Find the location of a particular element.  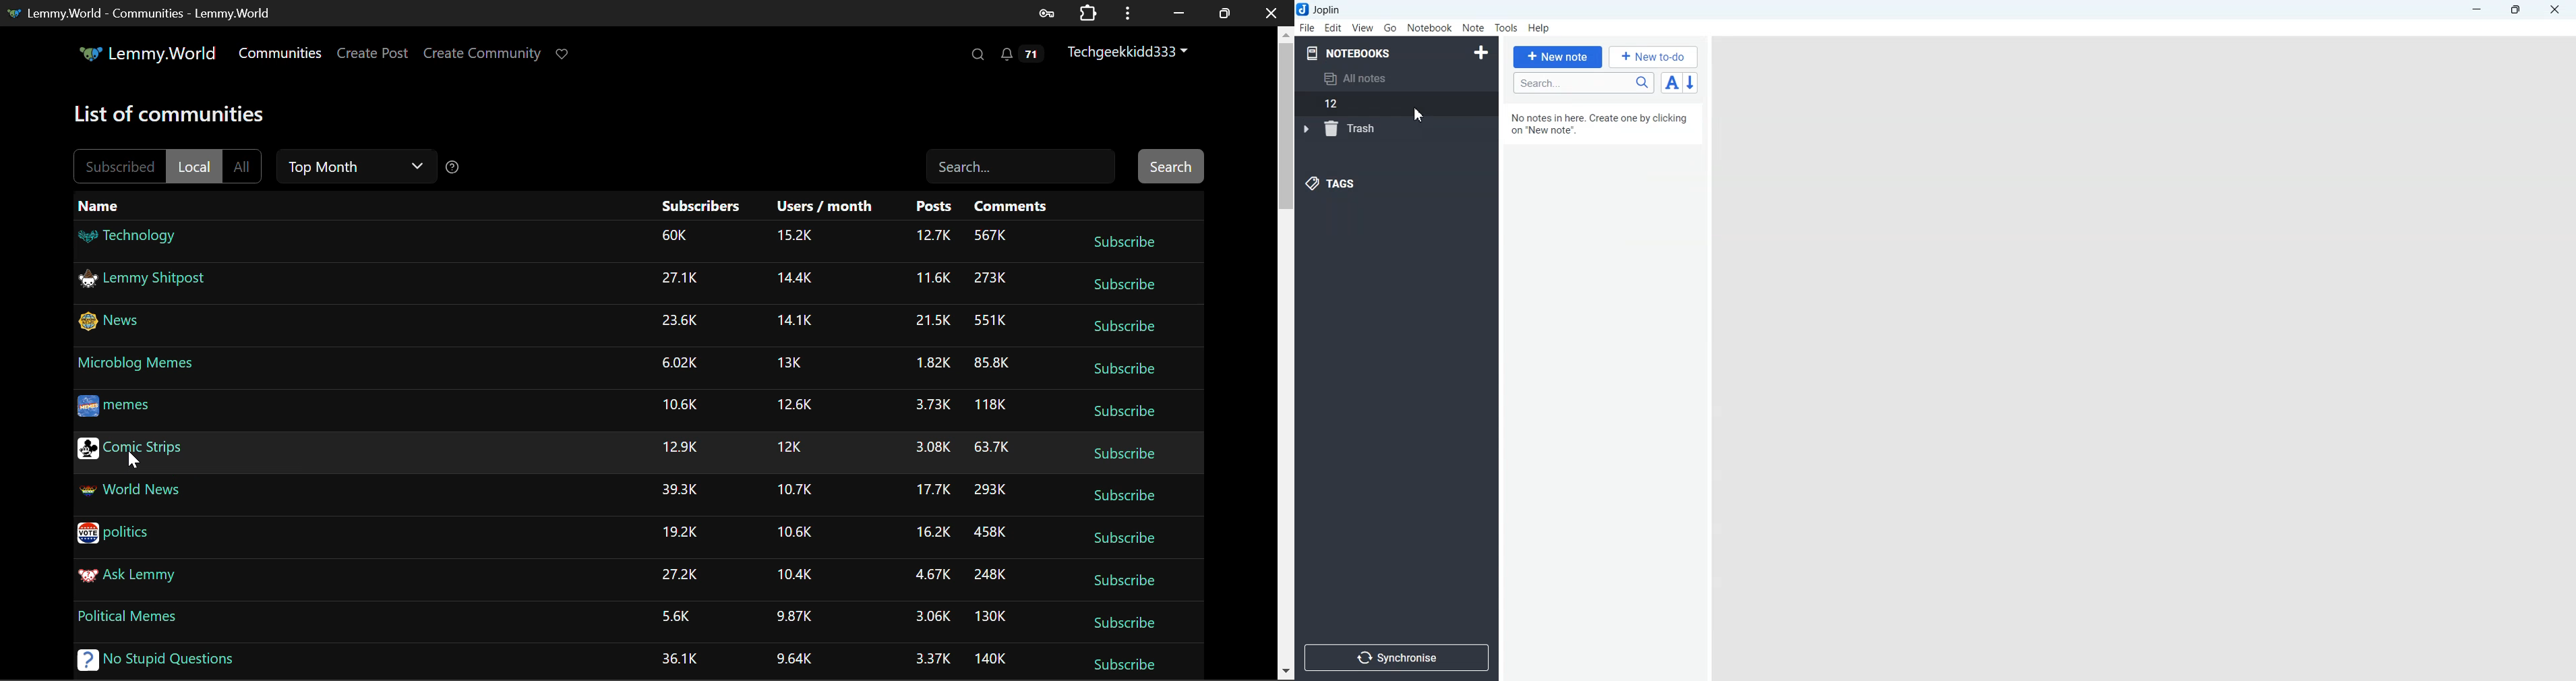

5.6K is located at coordinates (676, 615).